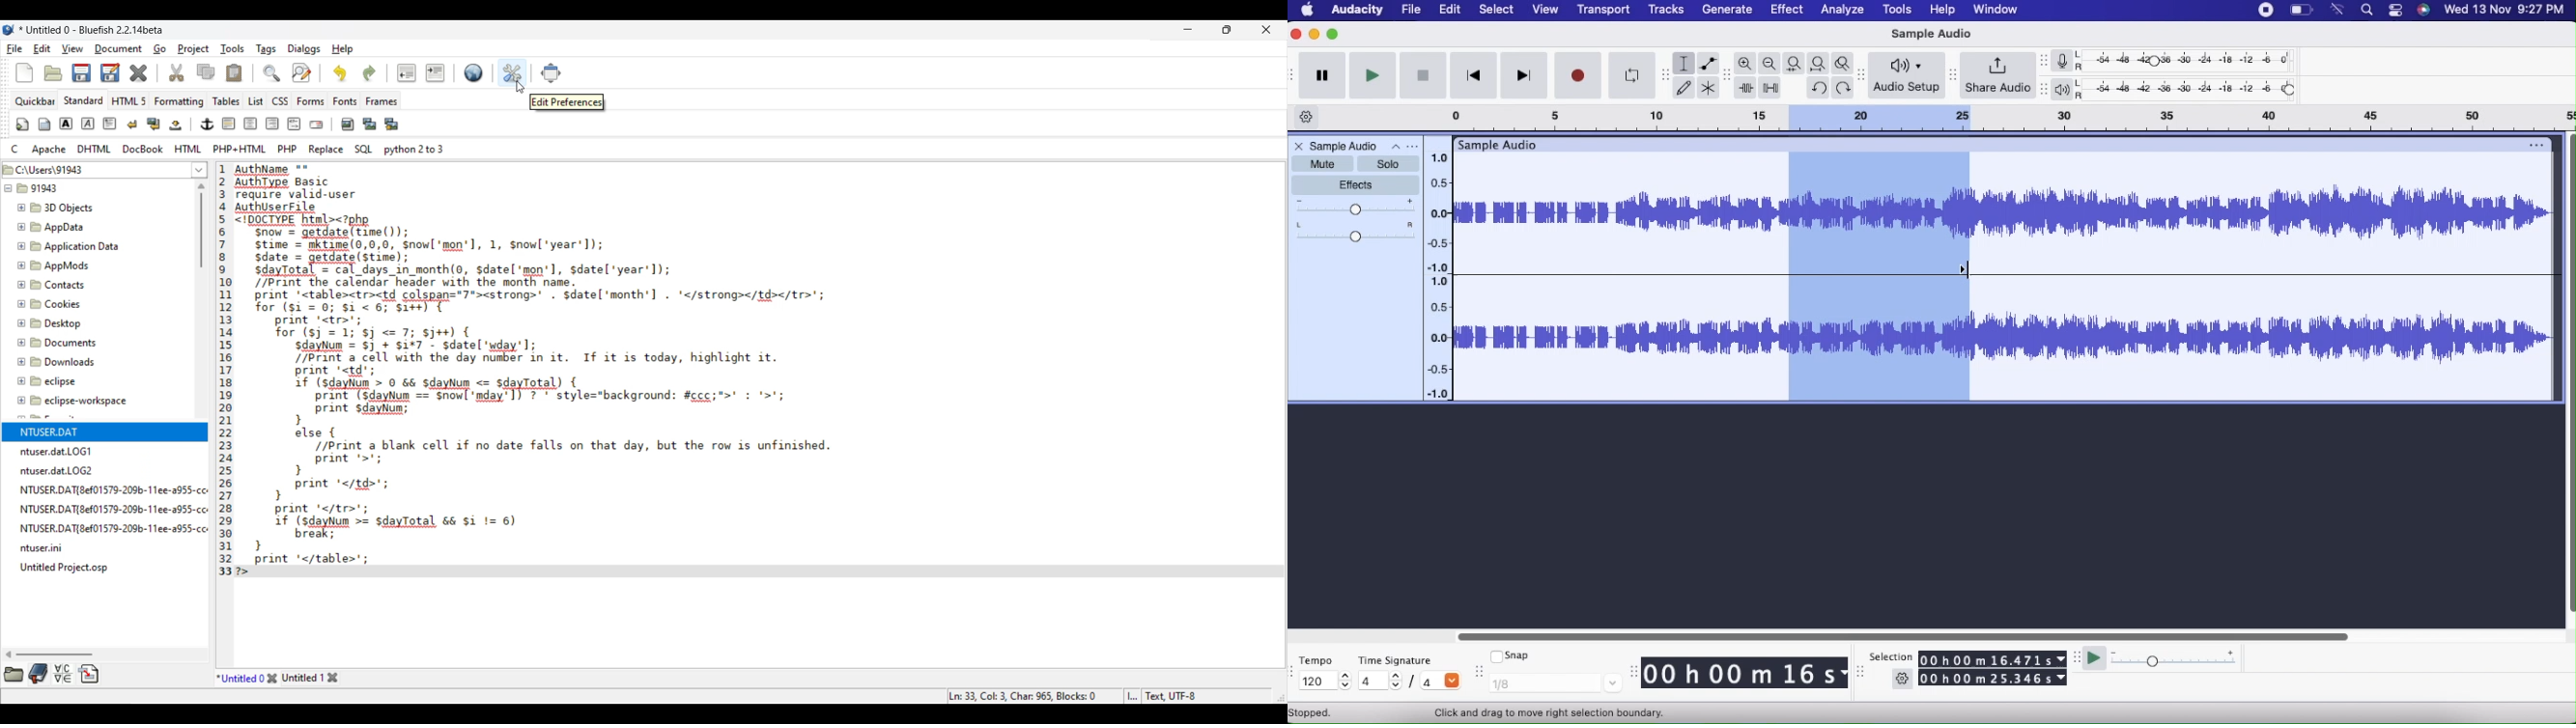 This screenshot has height=728, width=2576. What do you see at coordinates (52, 674) in the screenshot?
I see `More tool options` at bounding box center [52, 674].